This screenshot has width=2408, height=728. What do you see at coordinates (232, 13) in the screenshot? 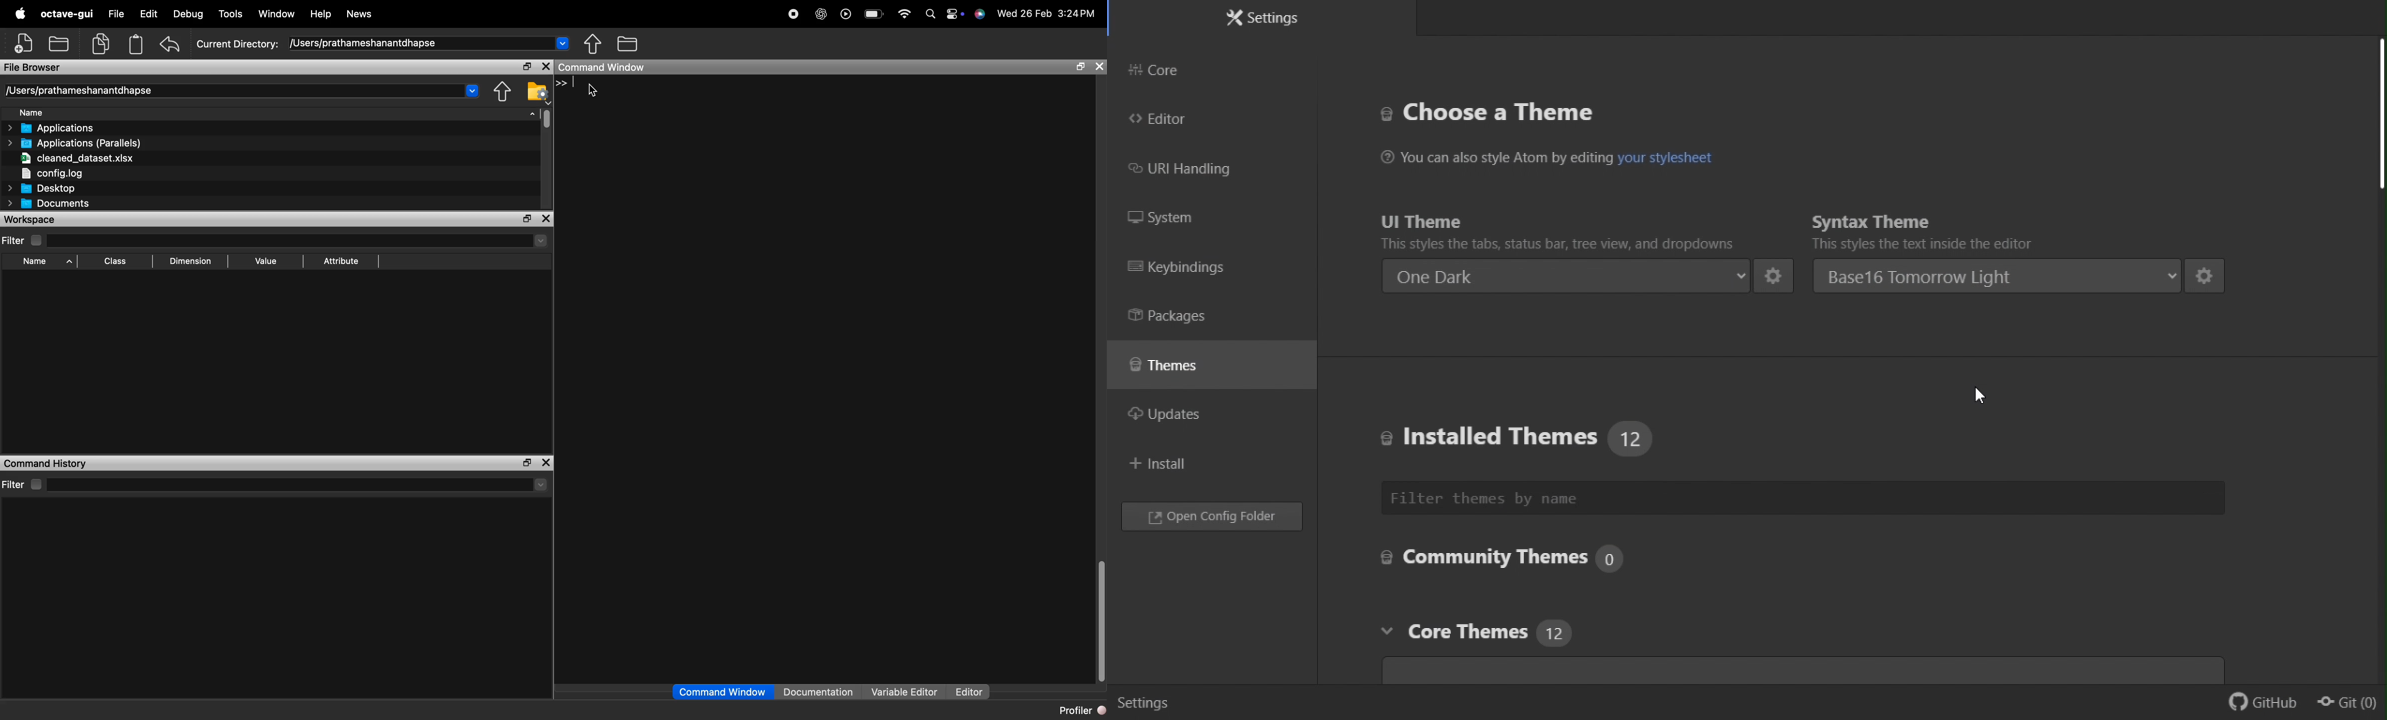
I see `Tools` at bounding box center [232, 13].